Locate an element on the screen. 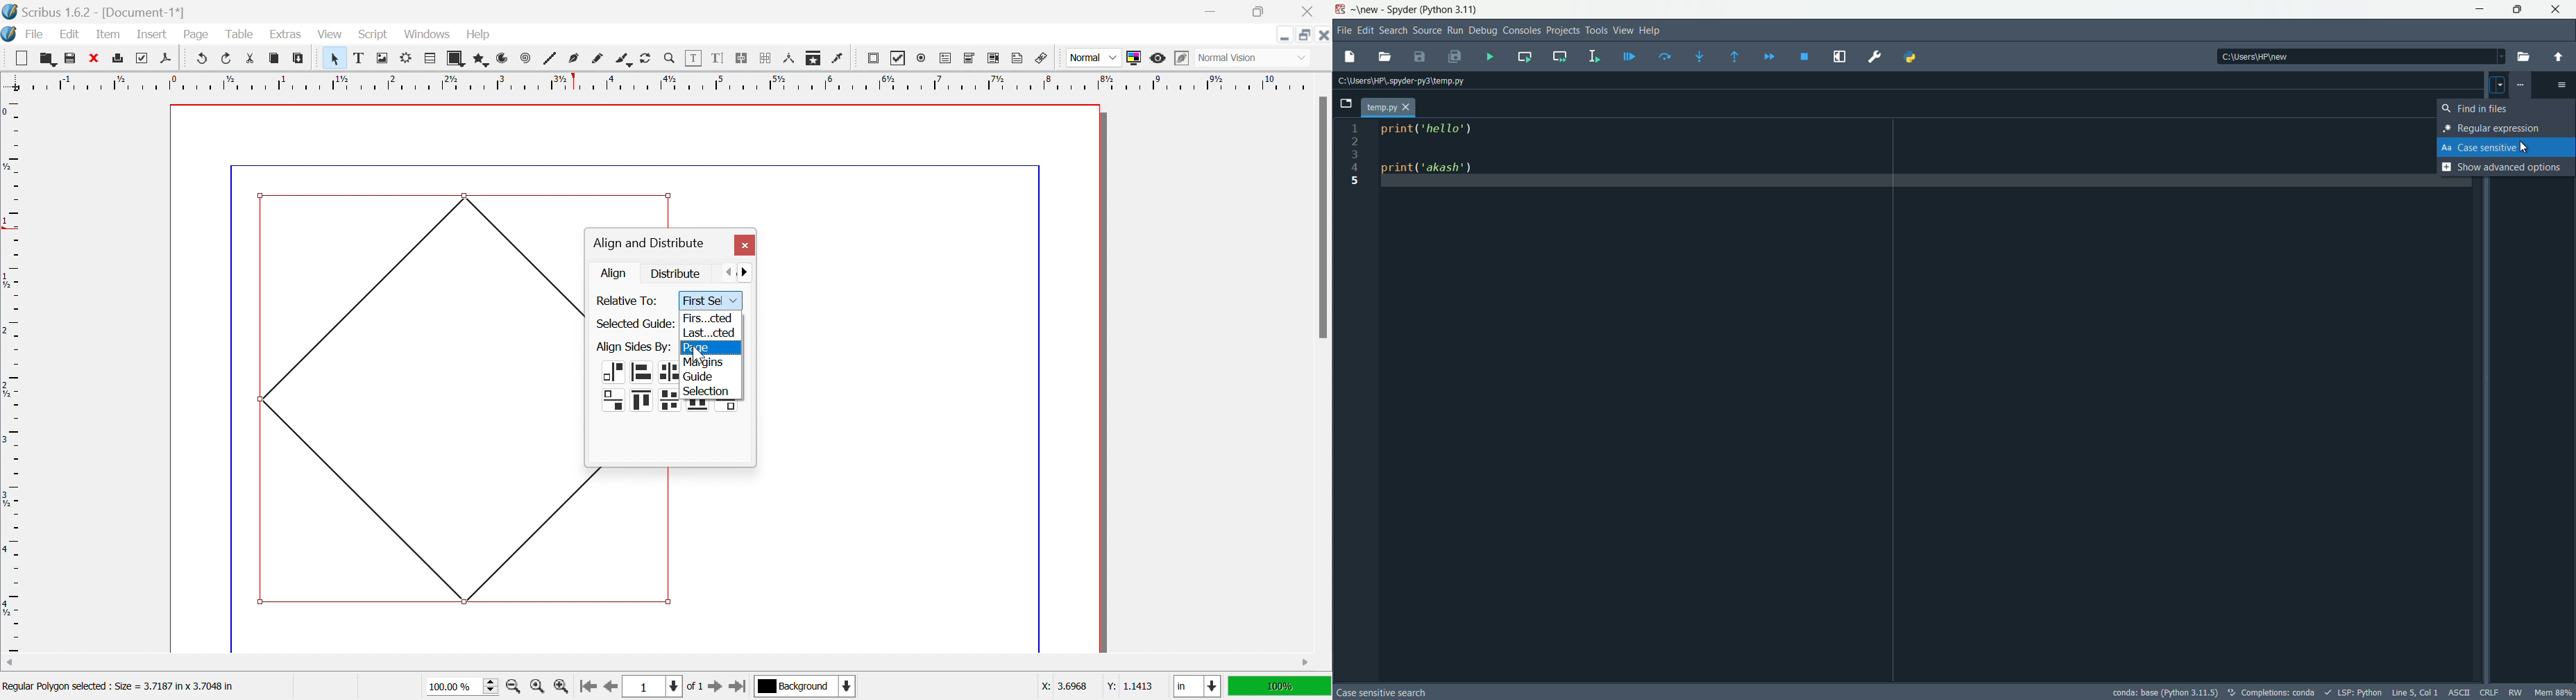 The image size is (2576, 700). normal vision is located at coordinates (1243, 58).